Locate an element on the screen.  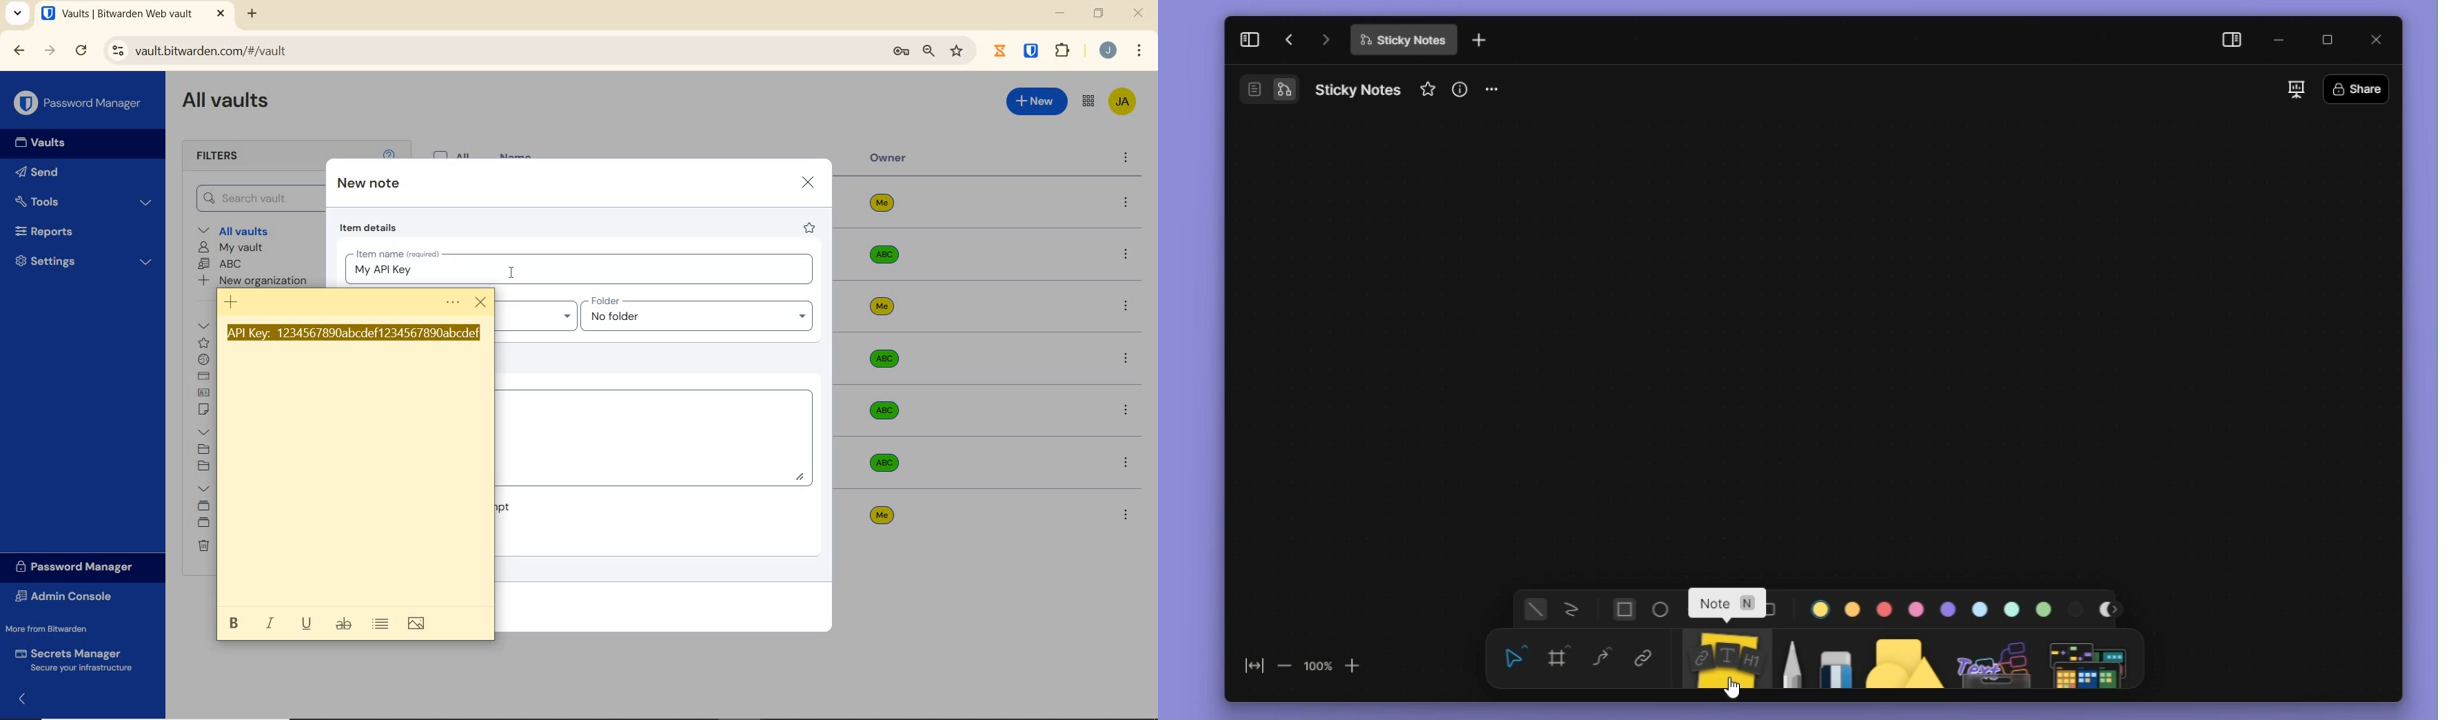
collapse sidebar is located at coordinates (1249, 47).